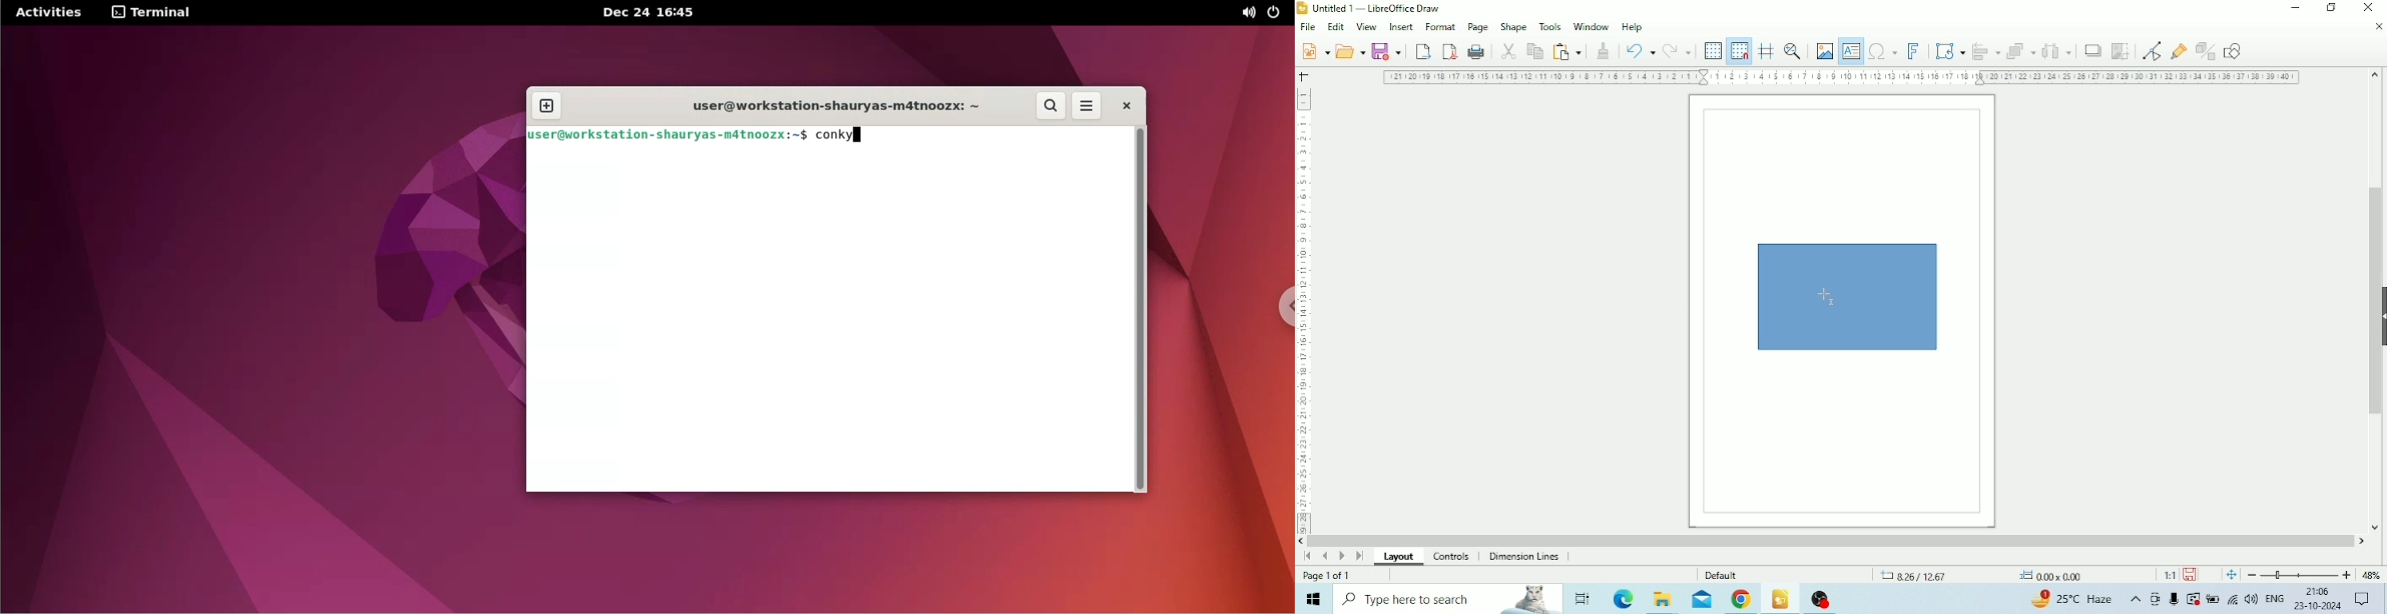 The height and width of the screenshot is (616, 2408). I want to click on Display Grid, so click(1714, 51).